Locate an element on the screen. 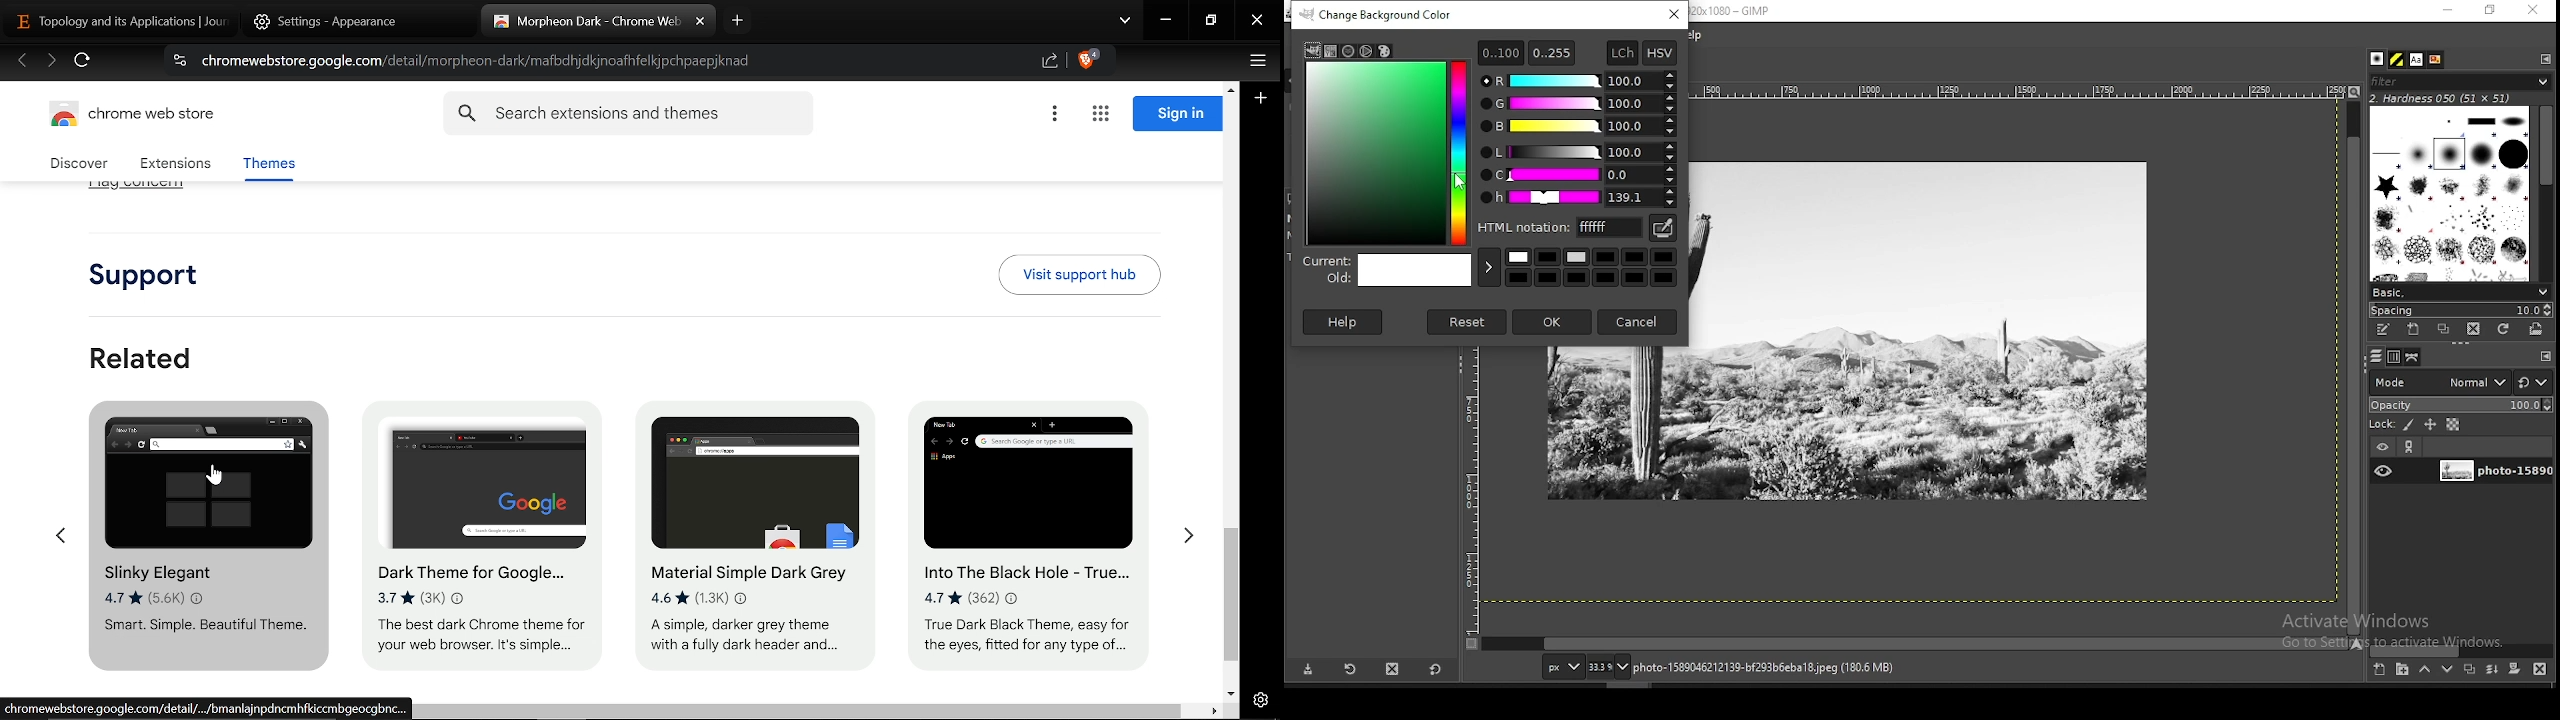  Apps is located at coordinates (1100, 115).